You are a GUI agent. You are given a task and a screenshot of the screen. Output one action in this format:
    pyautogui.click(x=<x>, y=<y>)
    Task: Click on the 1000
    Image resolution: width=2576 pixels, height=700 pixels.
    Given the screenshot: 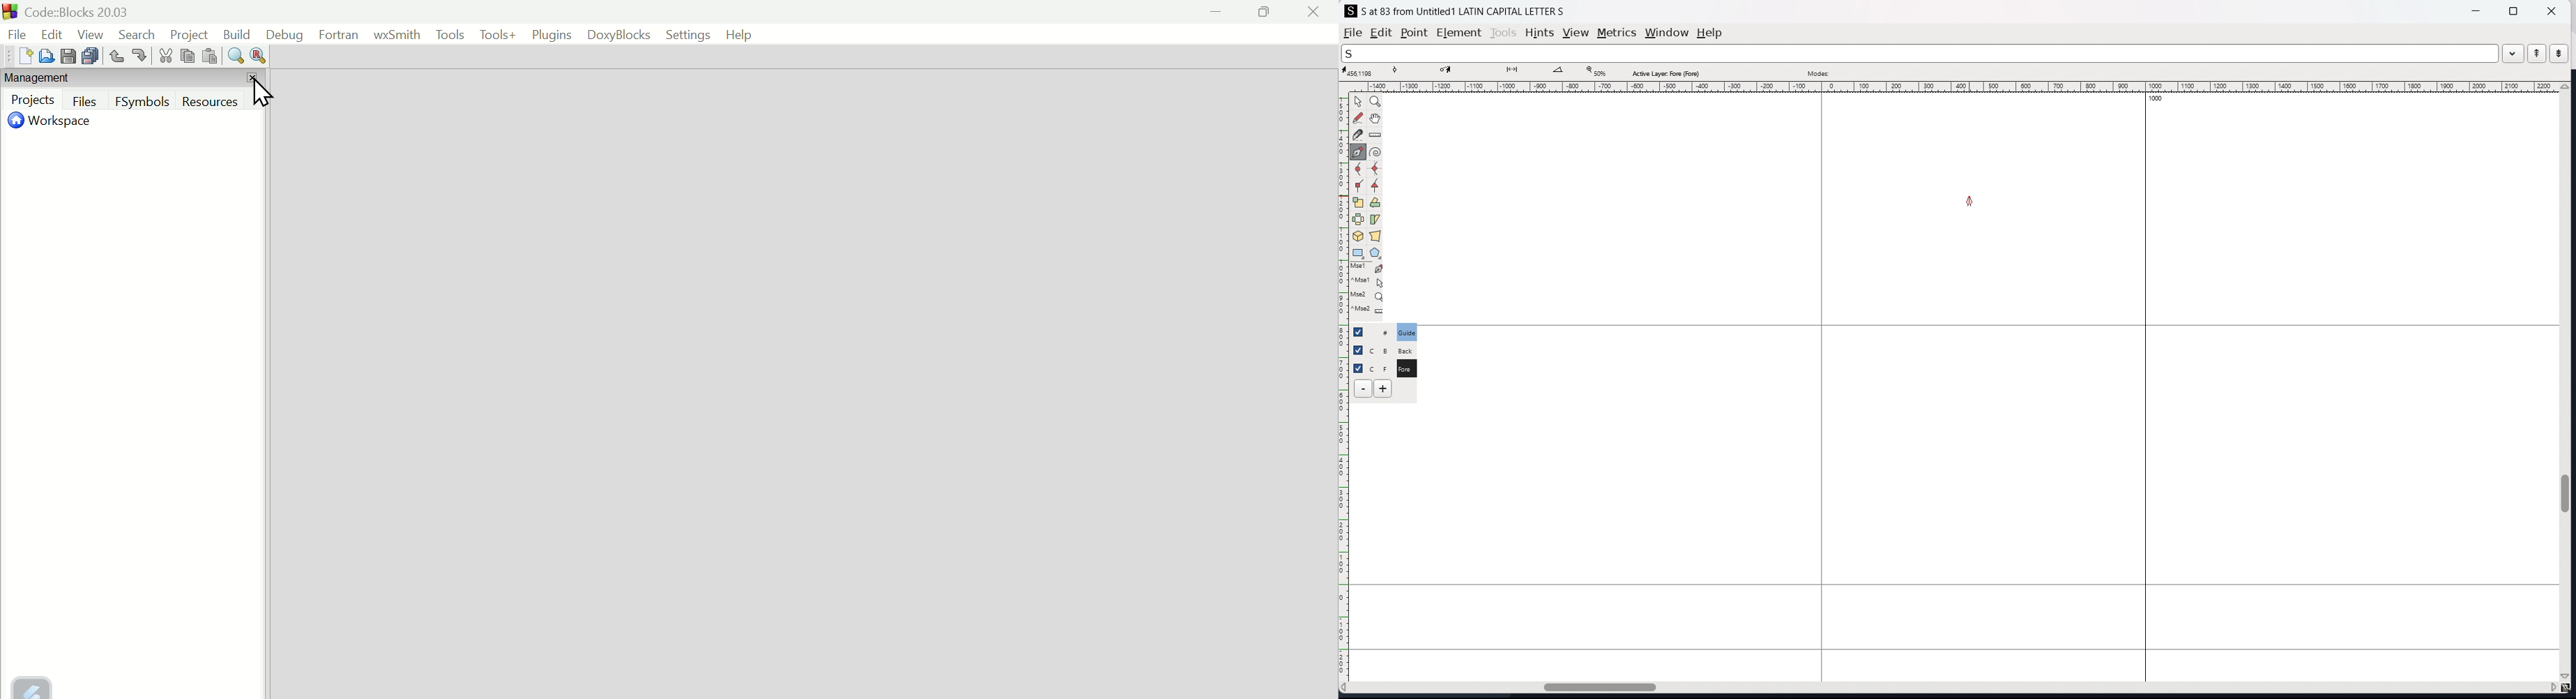 What is the action you would take?
    pyautogui.click(x=2160, y=100)
    